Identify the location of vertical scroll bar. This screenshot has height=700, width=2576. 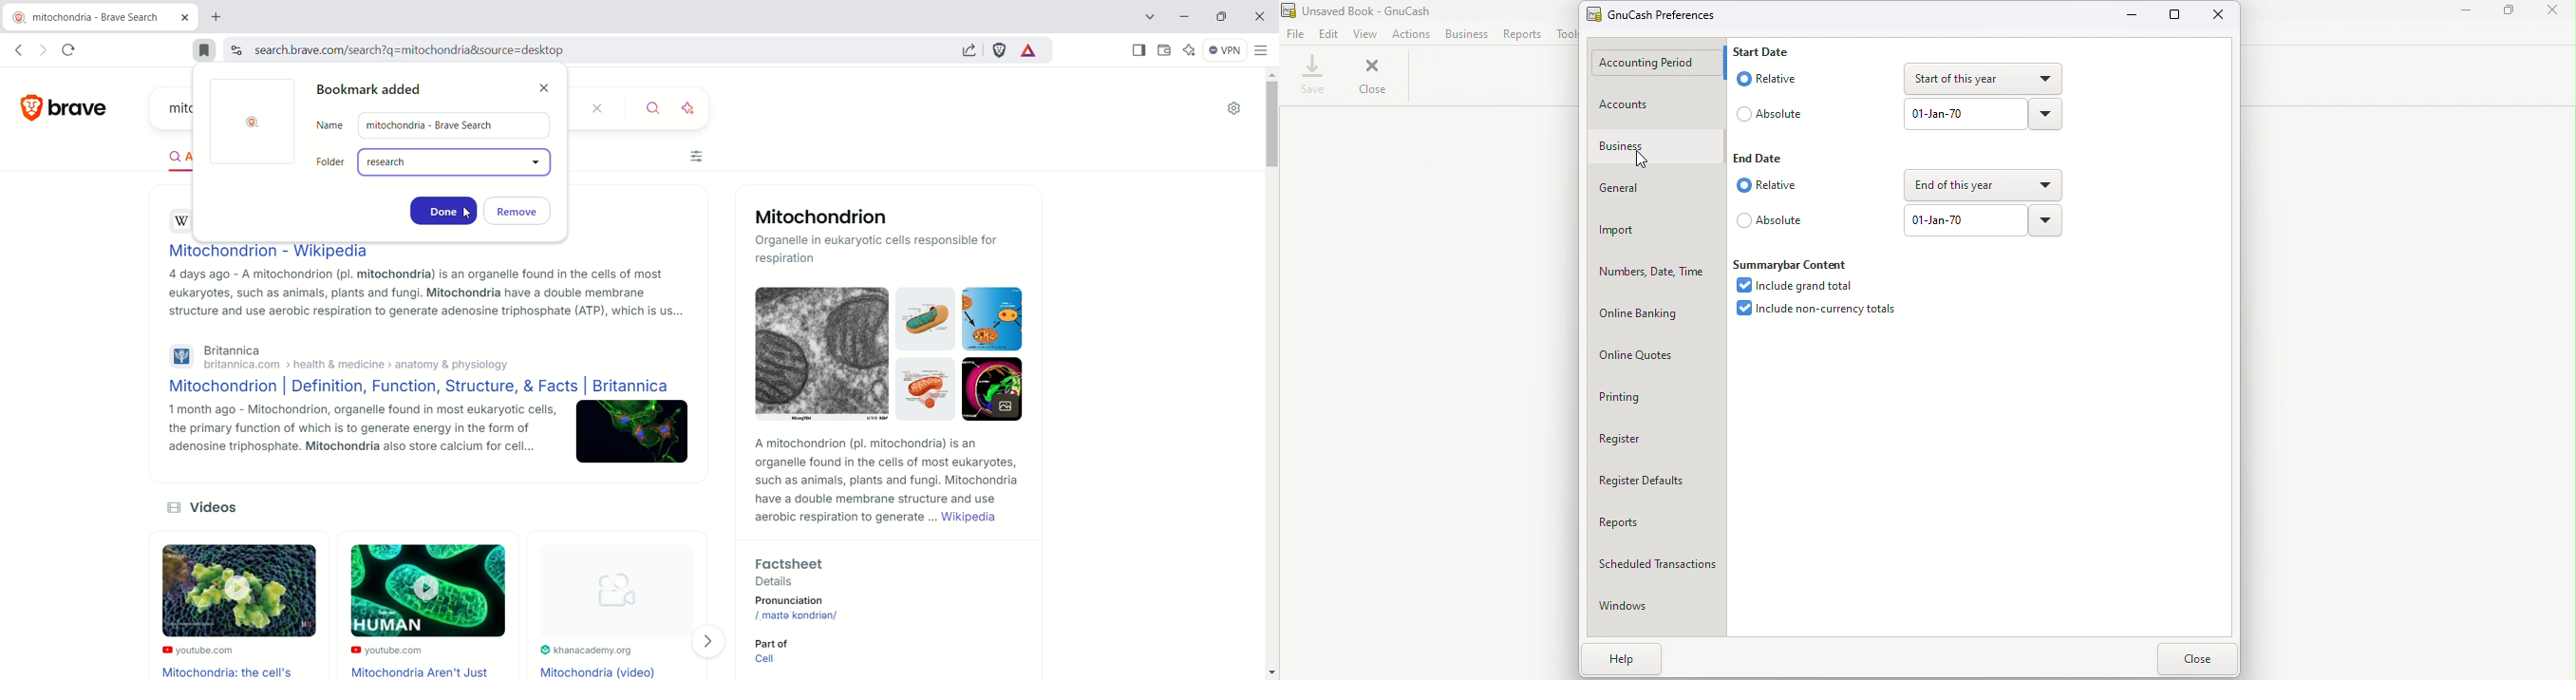
(1272, 372).